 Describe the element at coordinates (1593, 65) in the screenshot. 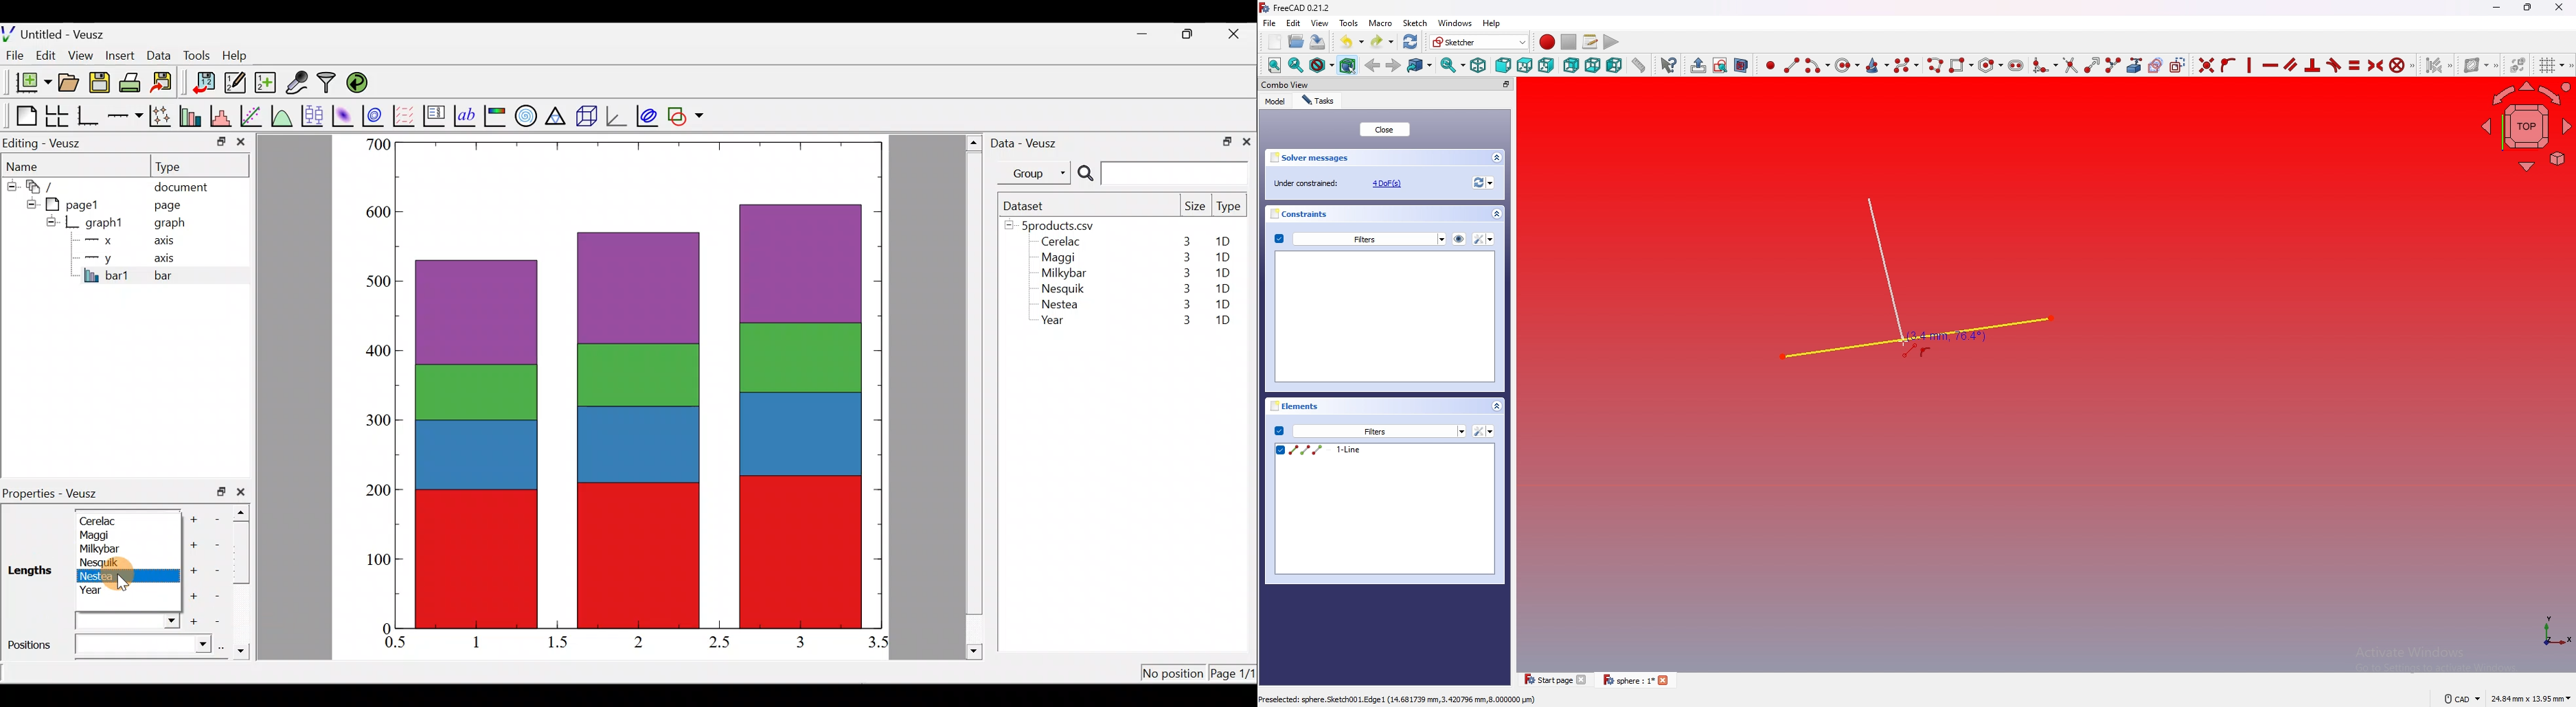

I see `Bottom` at that location.